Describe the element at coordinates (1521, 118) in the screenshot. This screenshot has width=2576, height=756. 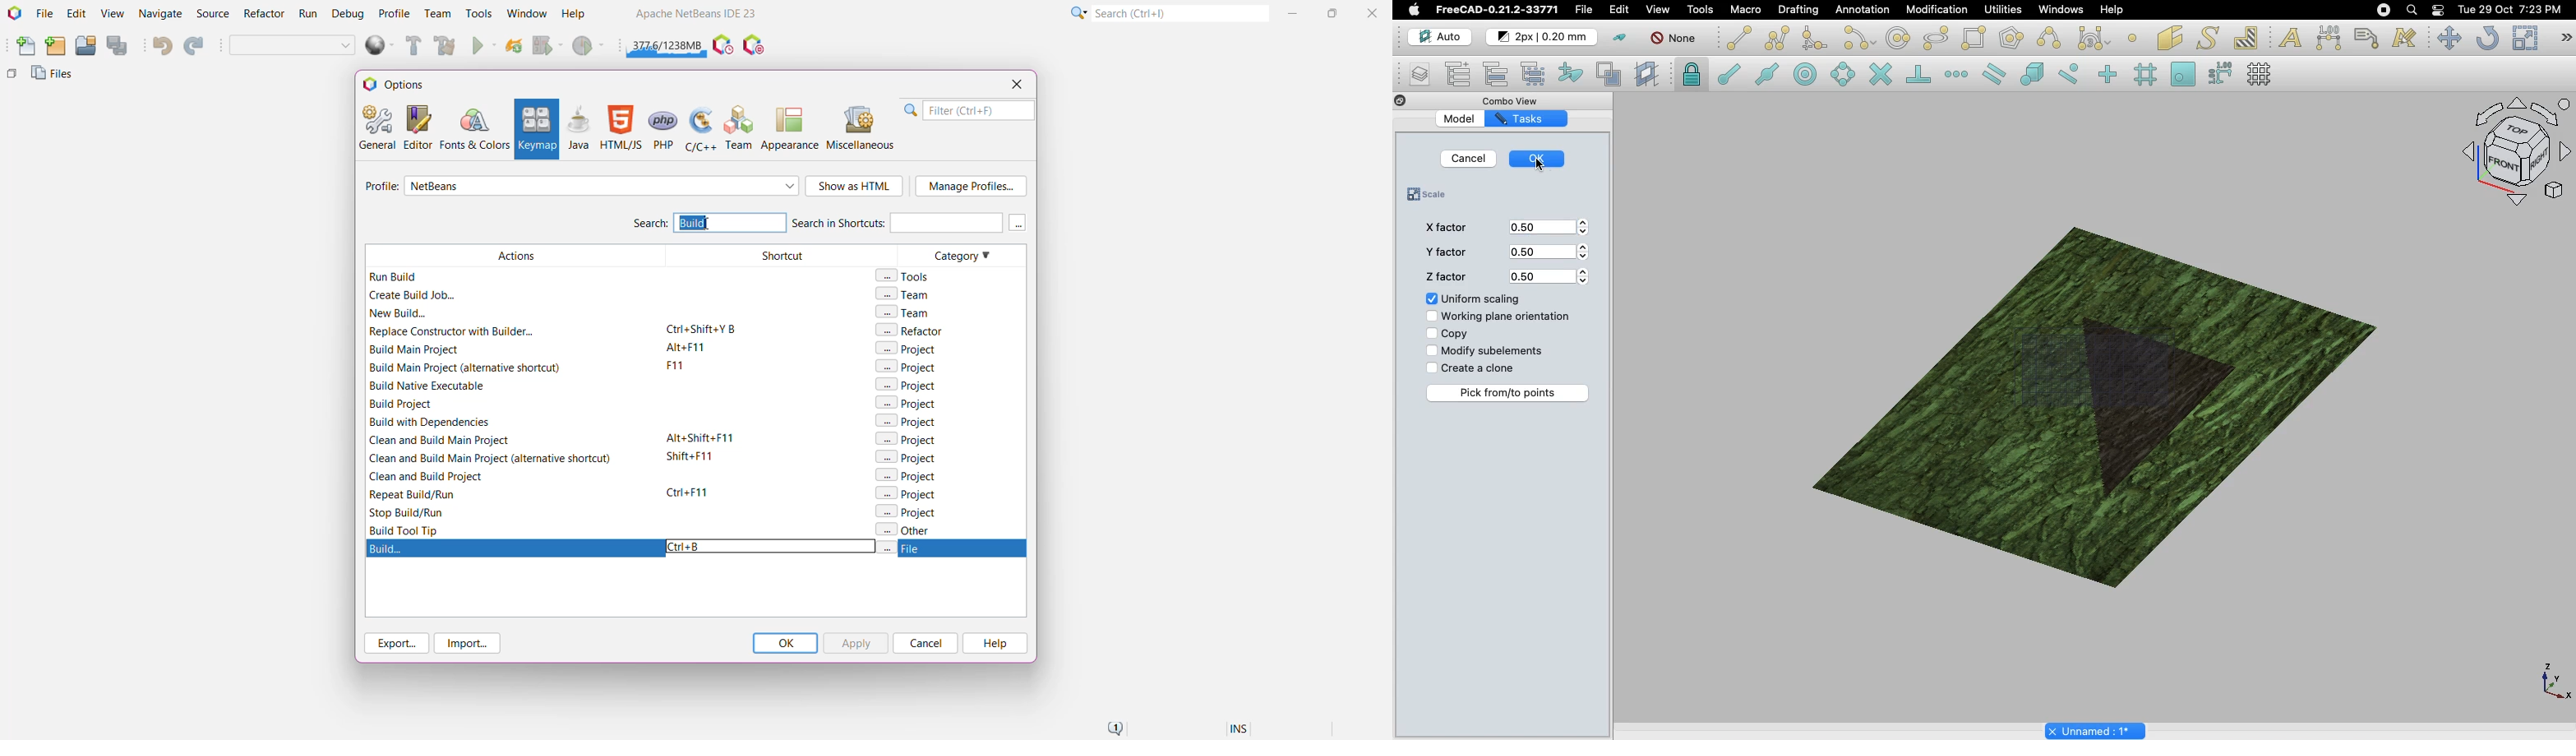
I see `Tasks` at that location.